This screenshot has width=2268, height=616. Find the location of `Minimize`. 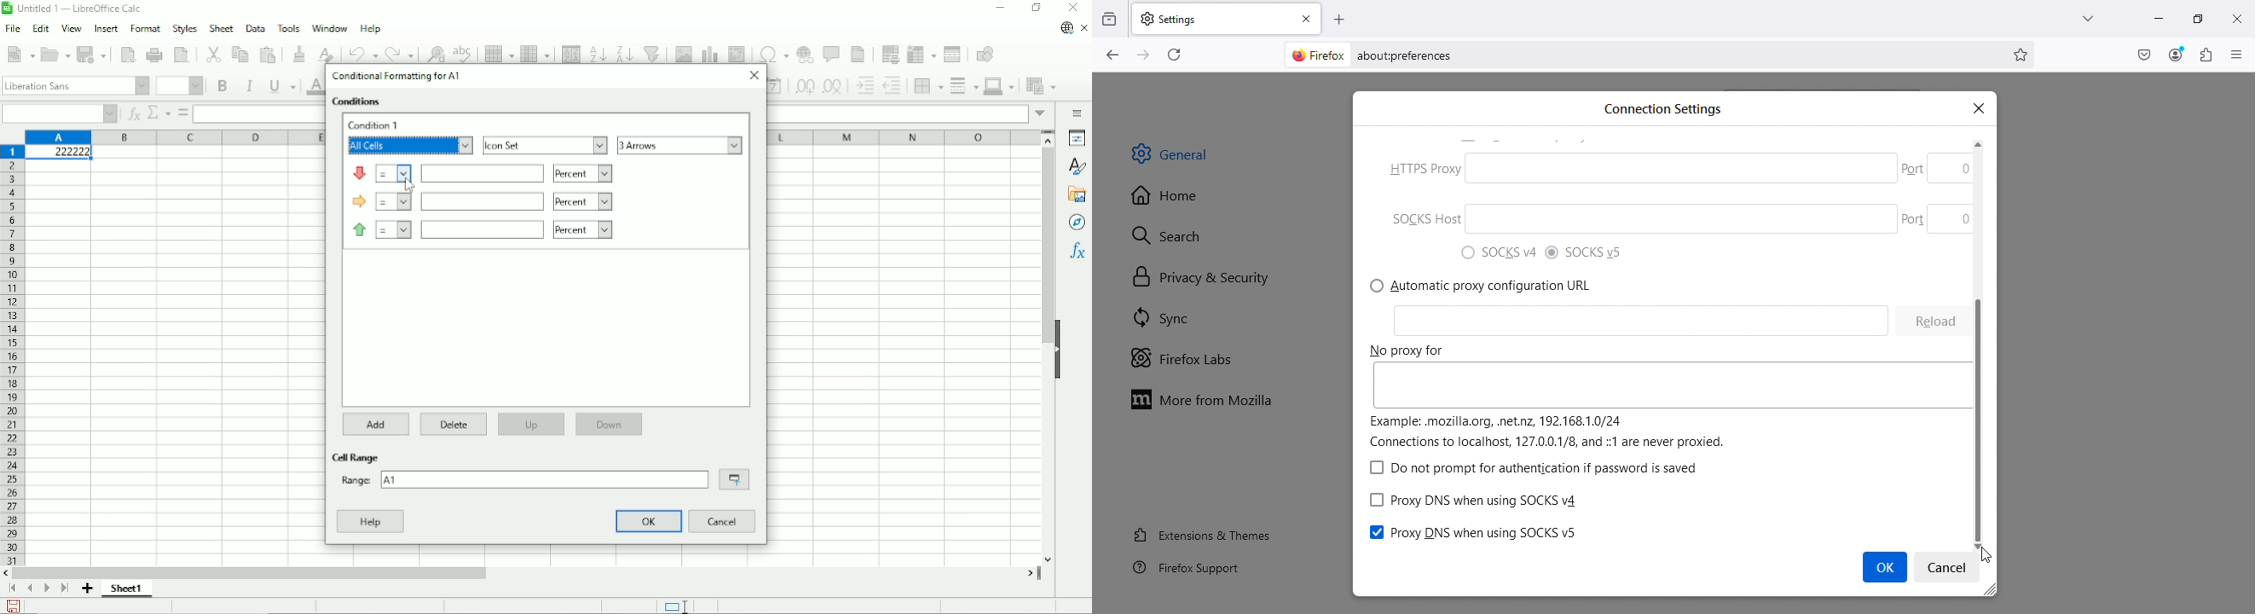

Minimize is located at coordinates (1000, 10).